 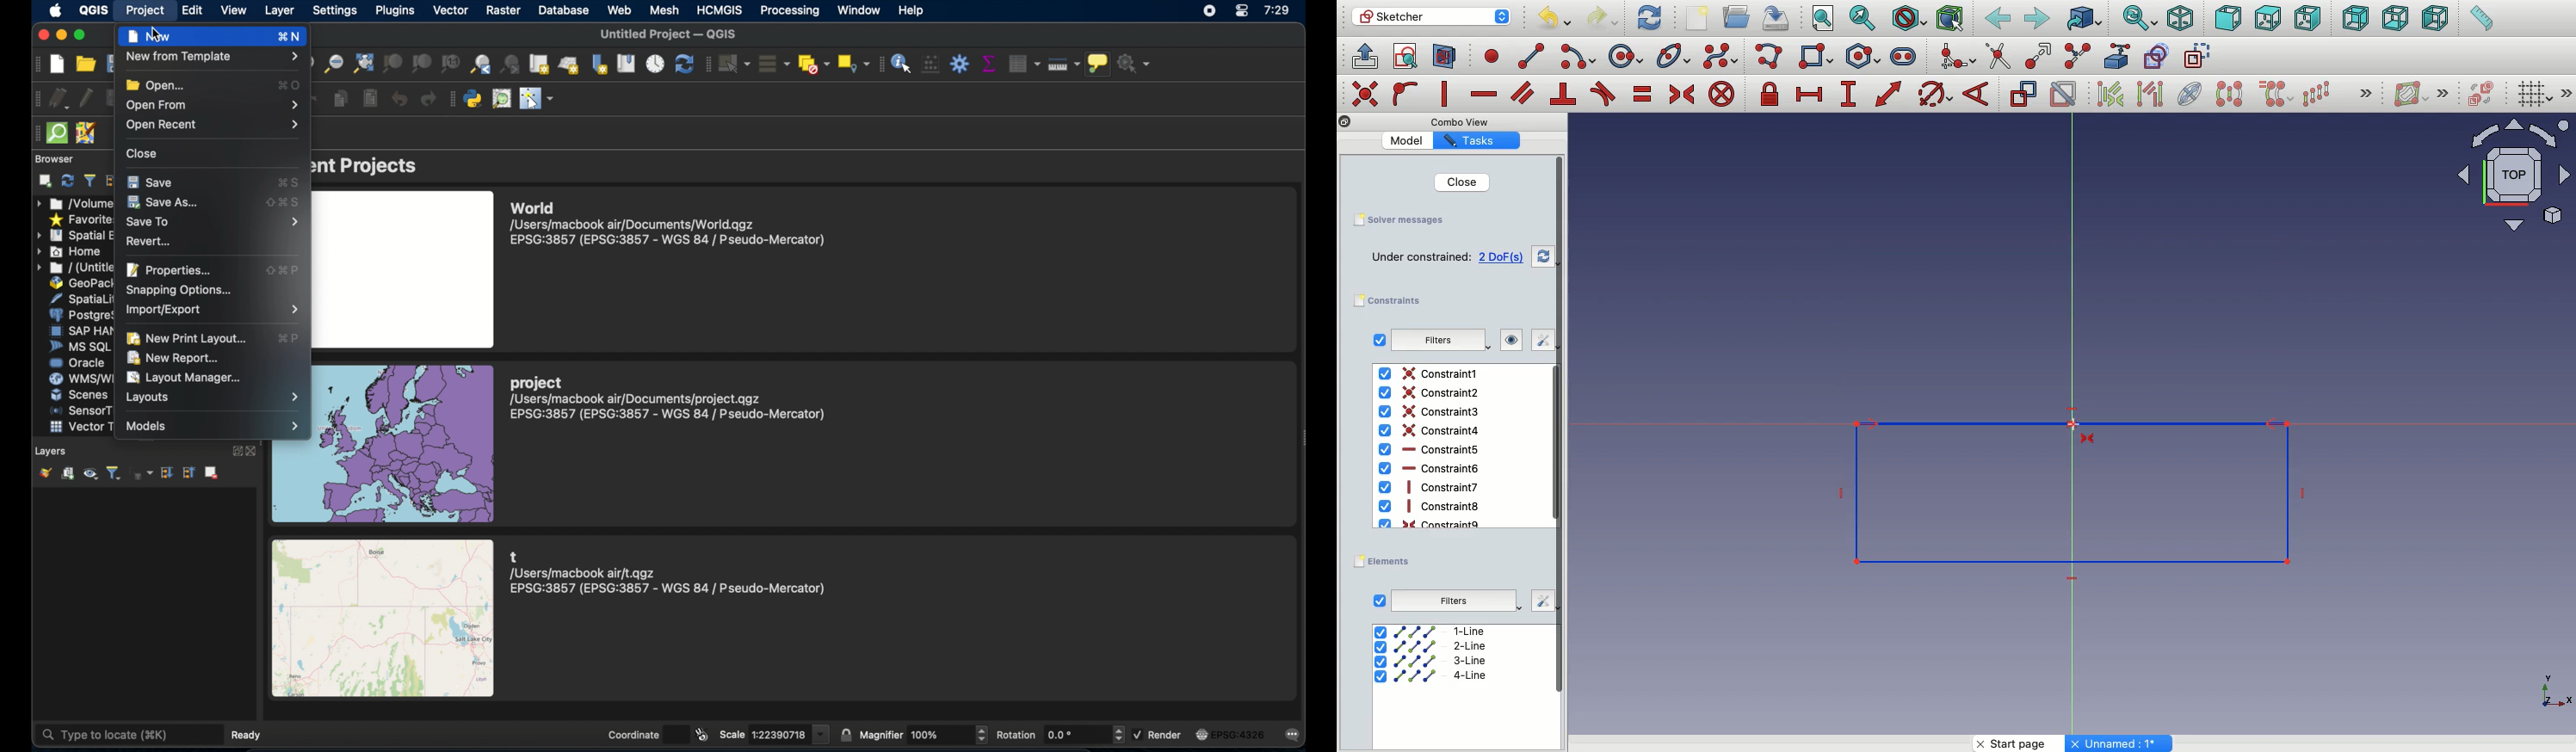 What do you see at coordinates (35, 134) in the screenshot?
I see `drag handle` at bounding box center [35, 134].